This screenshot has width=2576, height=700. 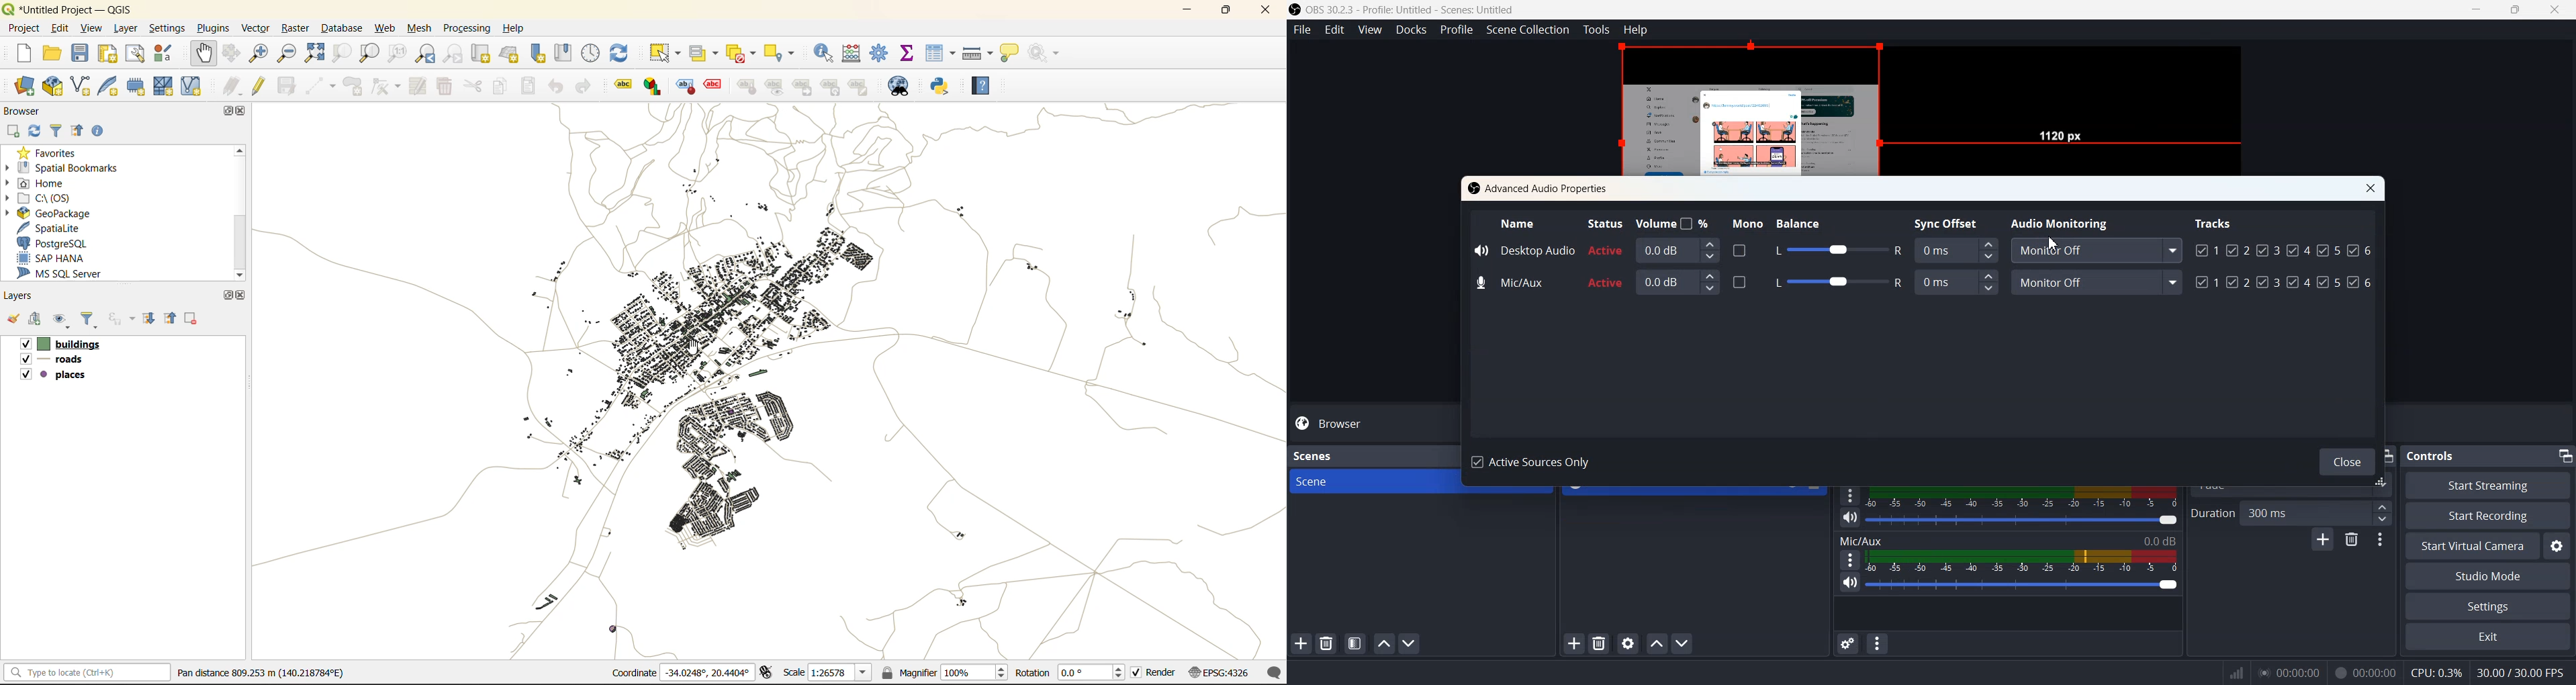 I want to click on toggle extensions, so click(x=770, y=673).